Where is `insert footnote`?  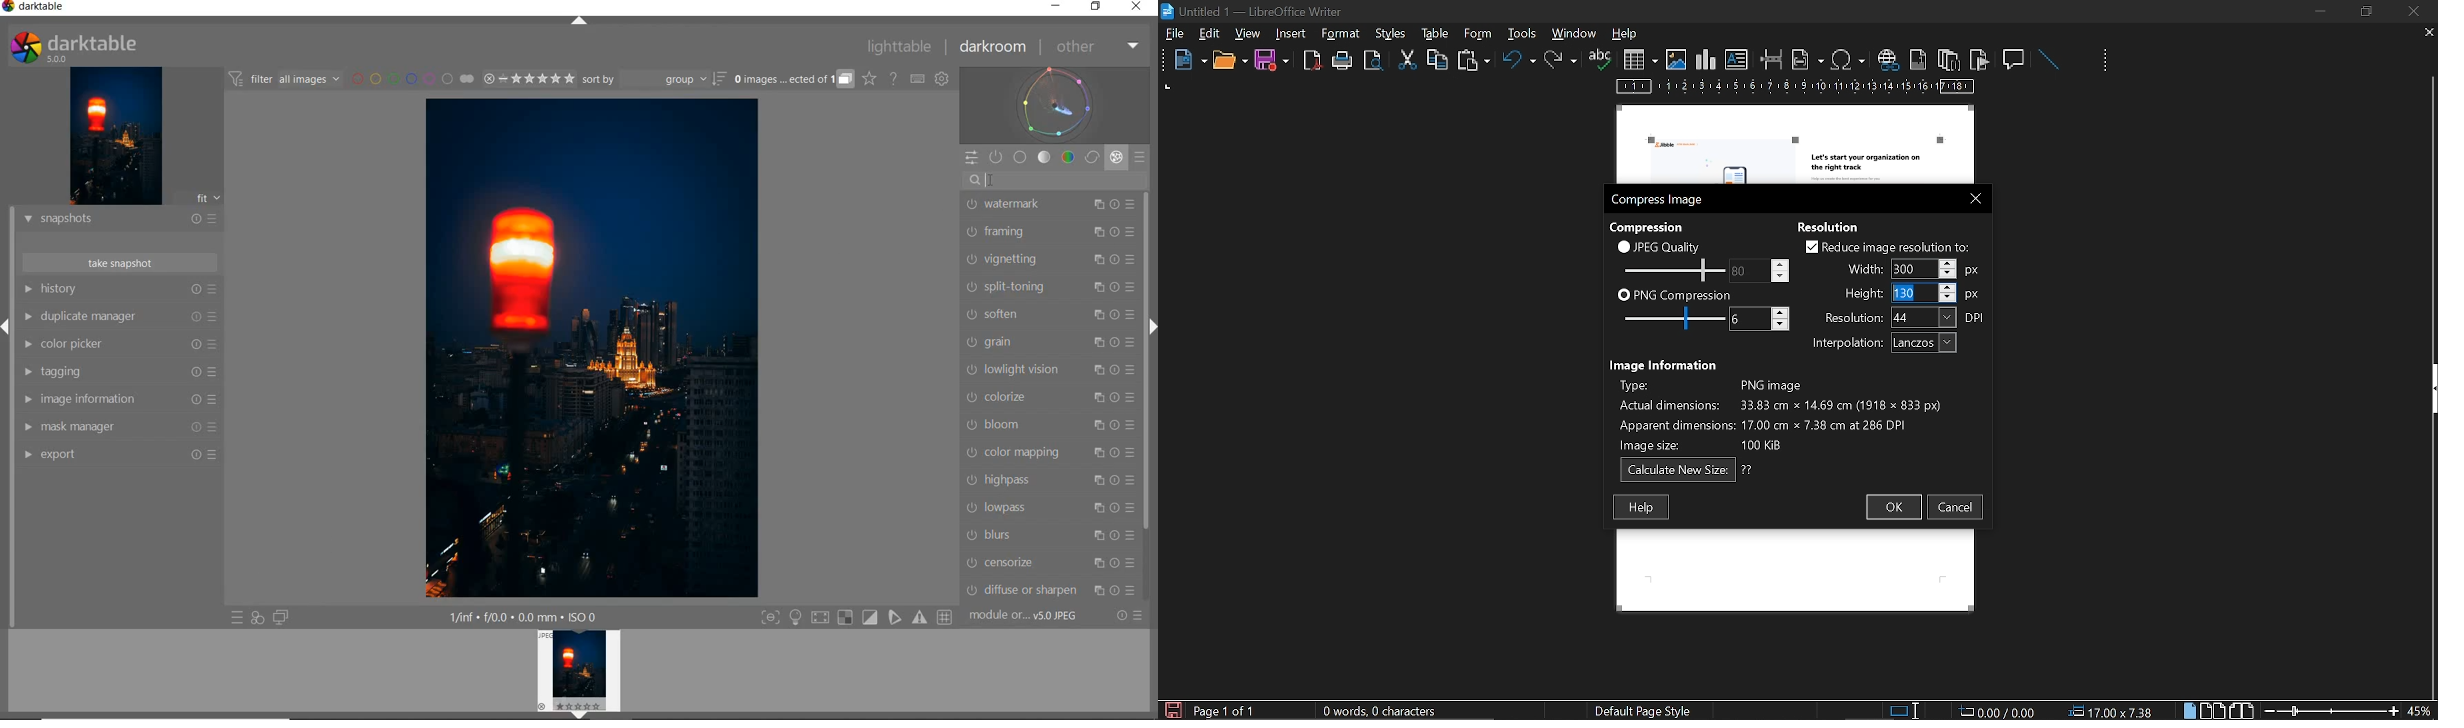
insert footnote is located at coordinates (1916, 59).